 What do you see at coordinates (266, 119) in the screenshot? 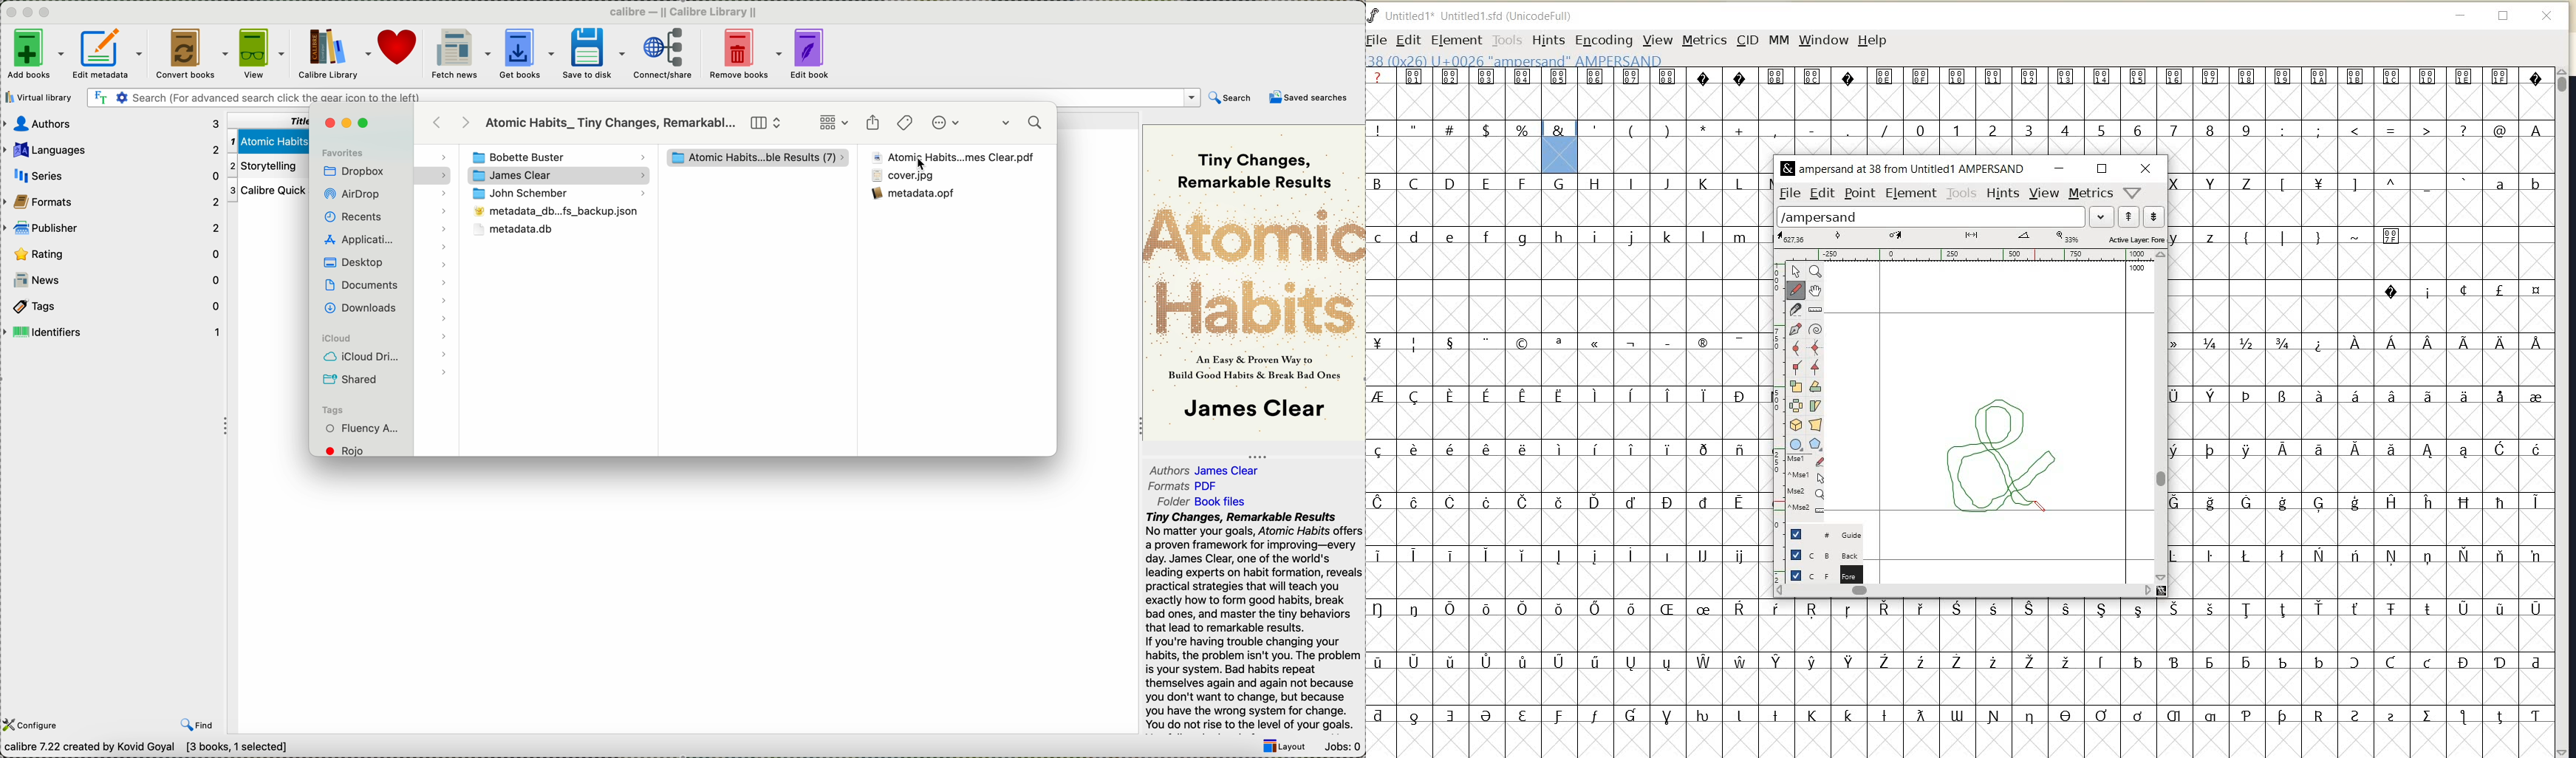
I see `titlw` at bounding box center [266, 119].